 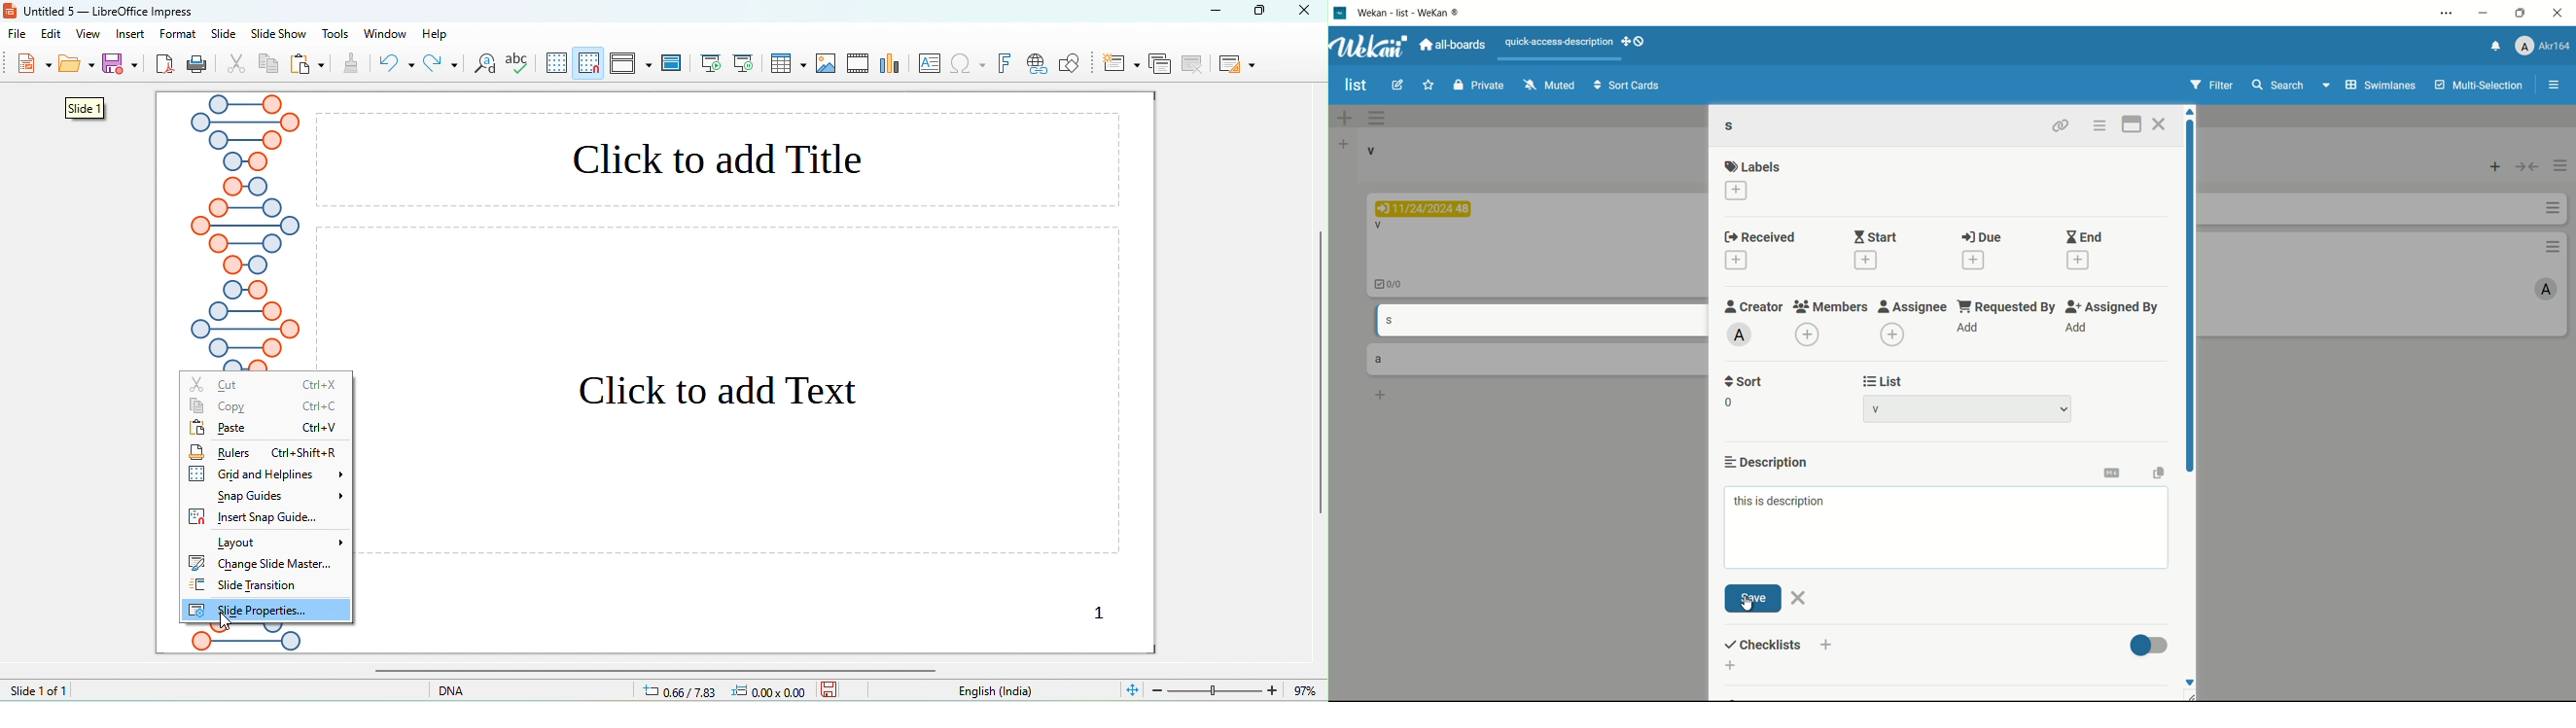 I want to click on find and replace, so click(x=485, y=66).